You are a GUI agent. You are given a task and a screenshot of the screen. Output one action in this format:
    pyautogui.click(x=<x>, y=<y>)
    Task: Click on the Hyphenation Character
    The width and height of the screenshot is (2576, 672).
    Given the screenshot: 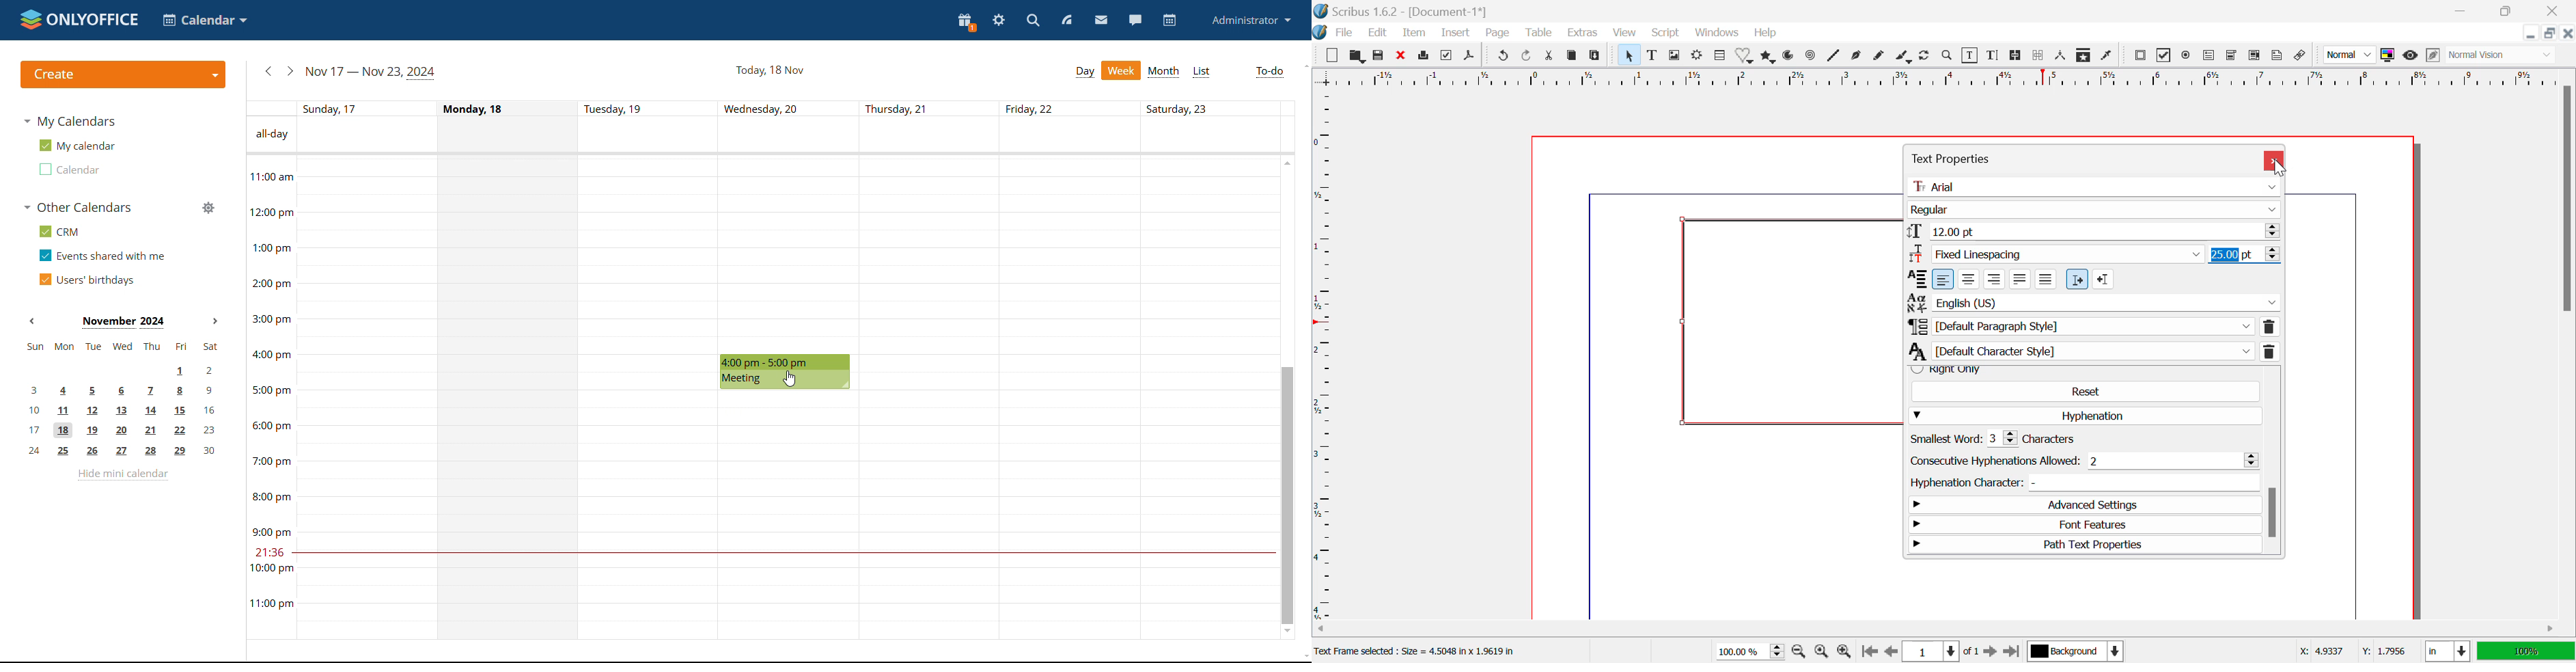 What is the action you would take?
    pyautogui.click(x=2082, y=482)
    